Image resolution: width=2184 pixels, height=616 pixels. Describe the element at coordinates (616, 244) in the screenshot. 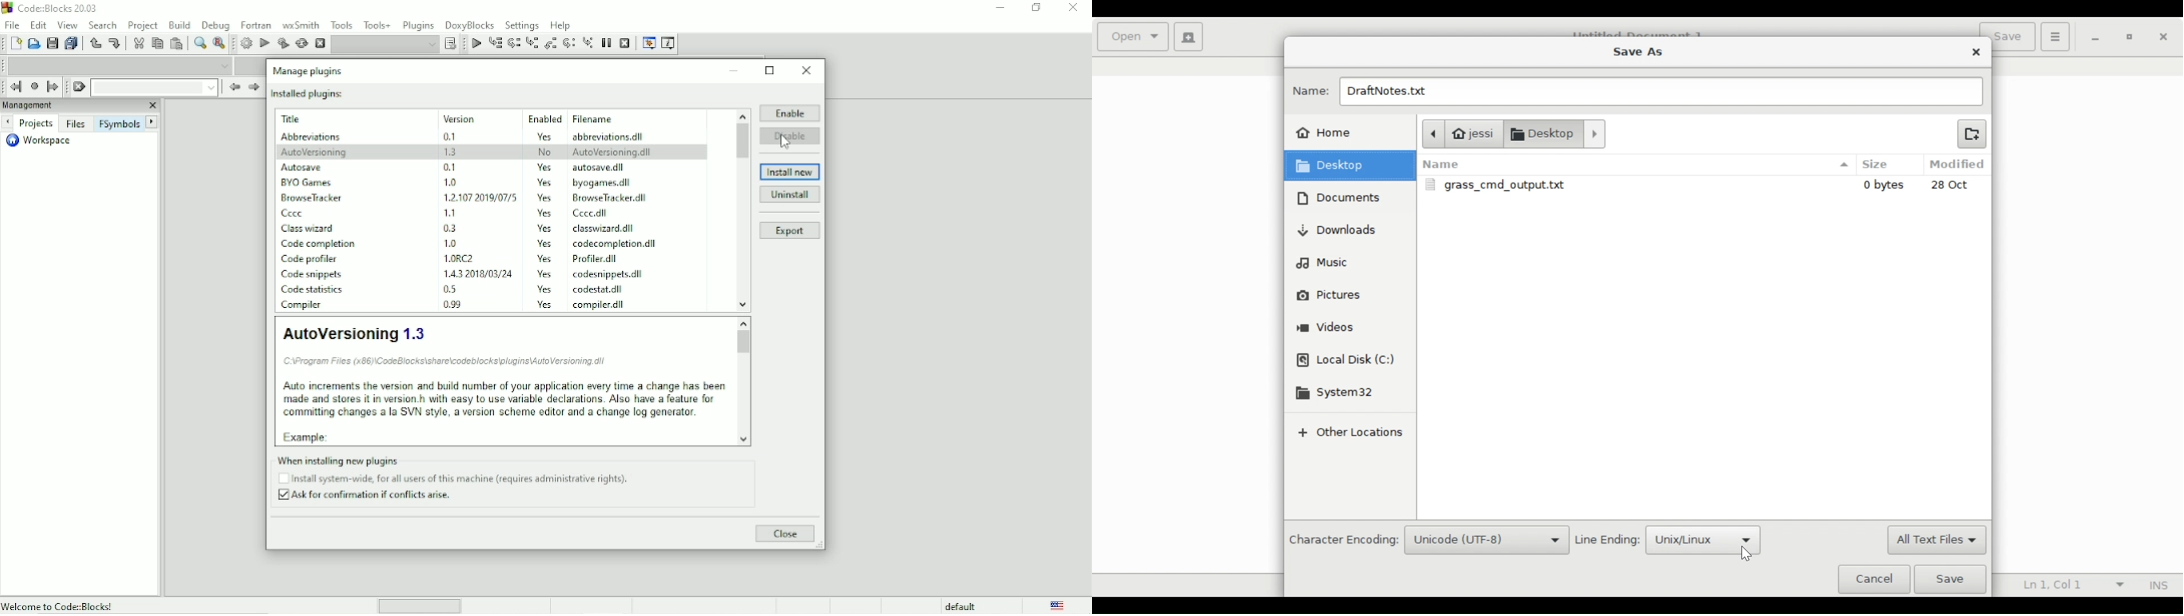

I see `Codecompletion.dll` at that location.